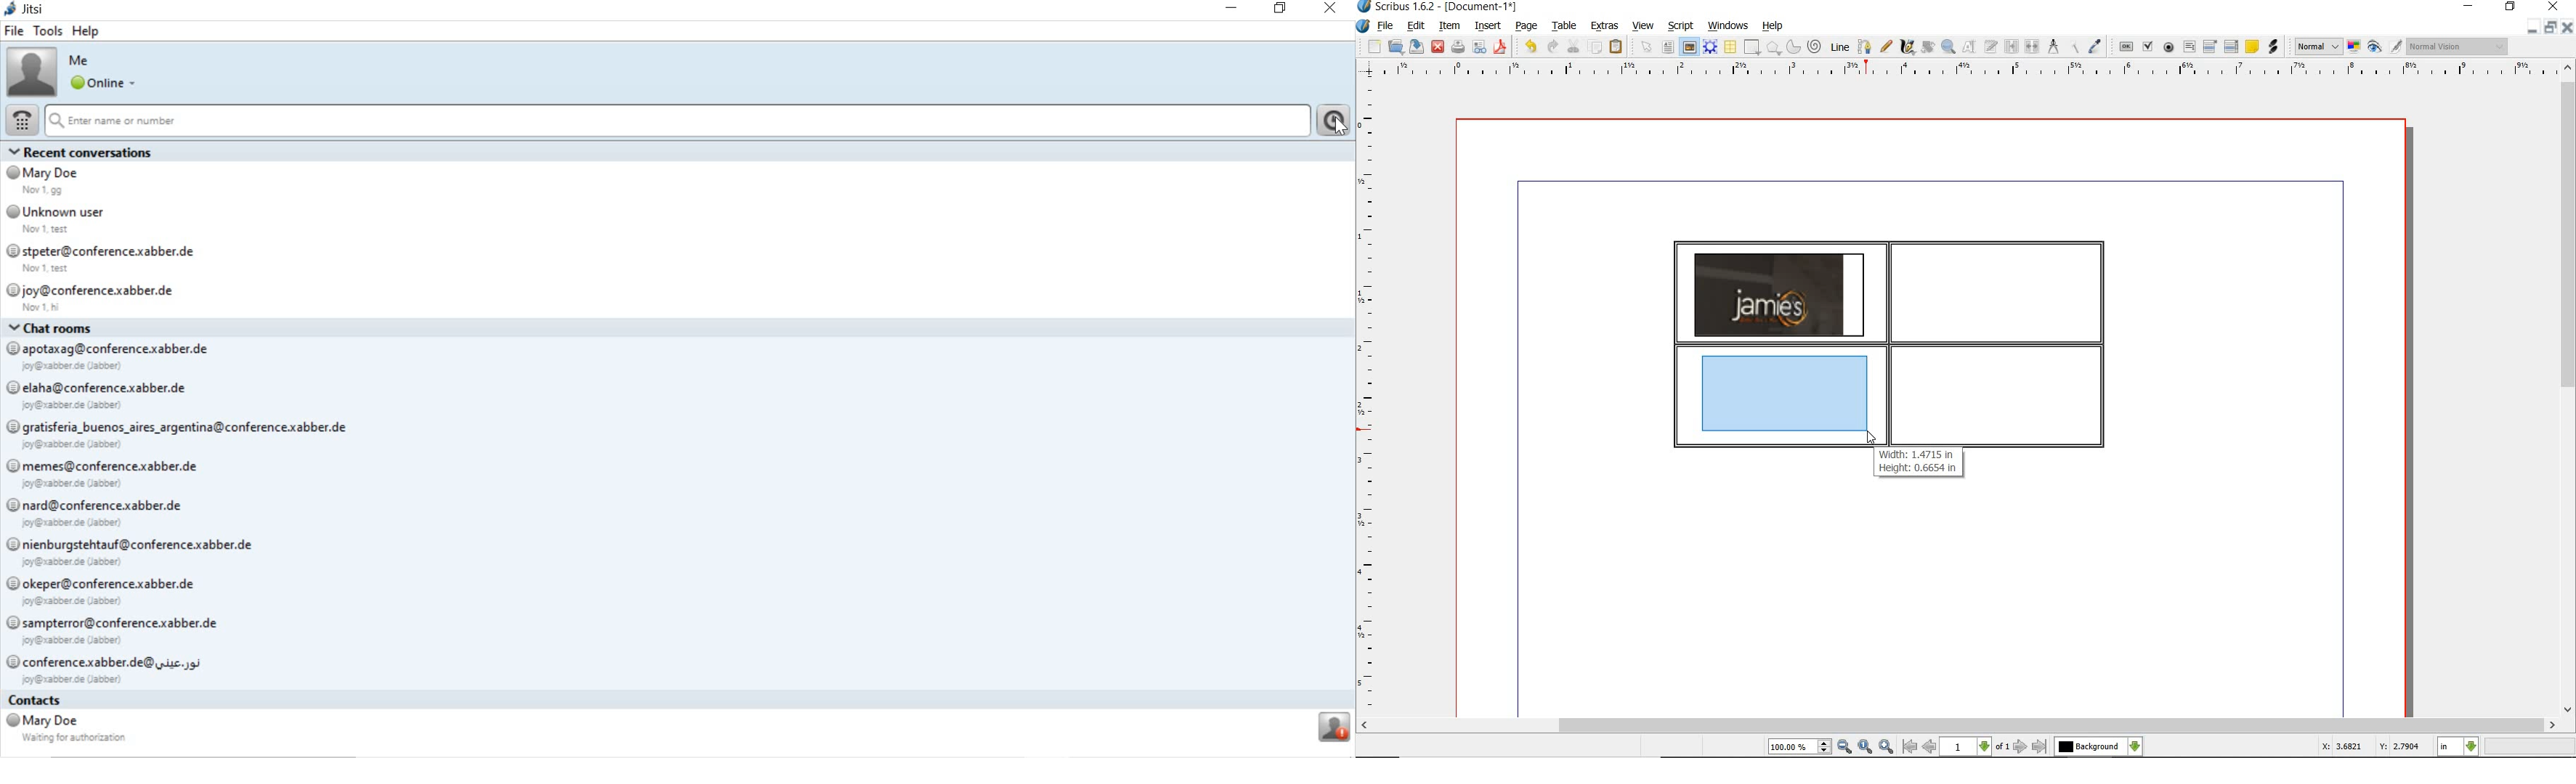  I want to click on select the current layer, so click(2098, 746).